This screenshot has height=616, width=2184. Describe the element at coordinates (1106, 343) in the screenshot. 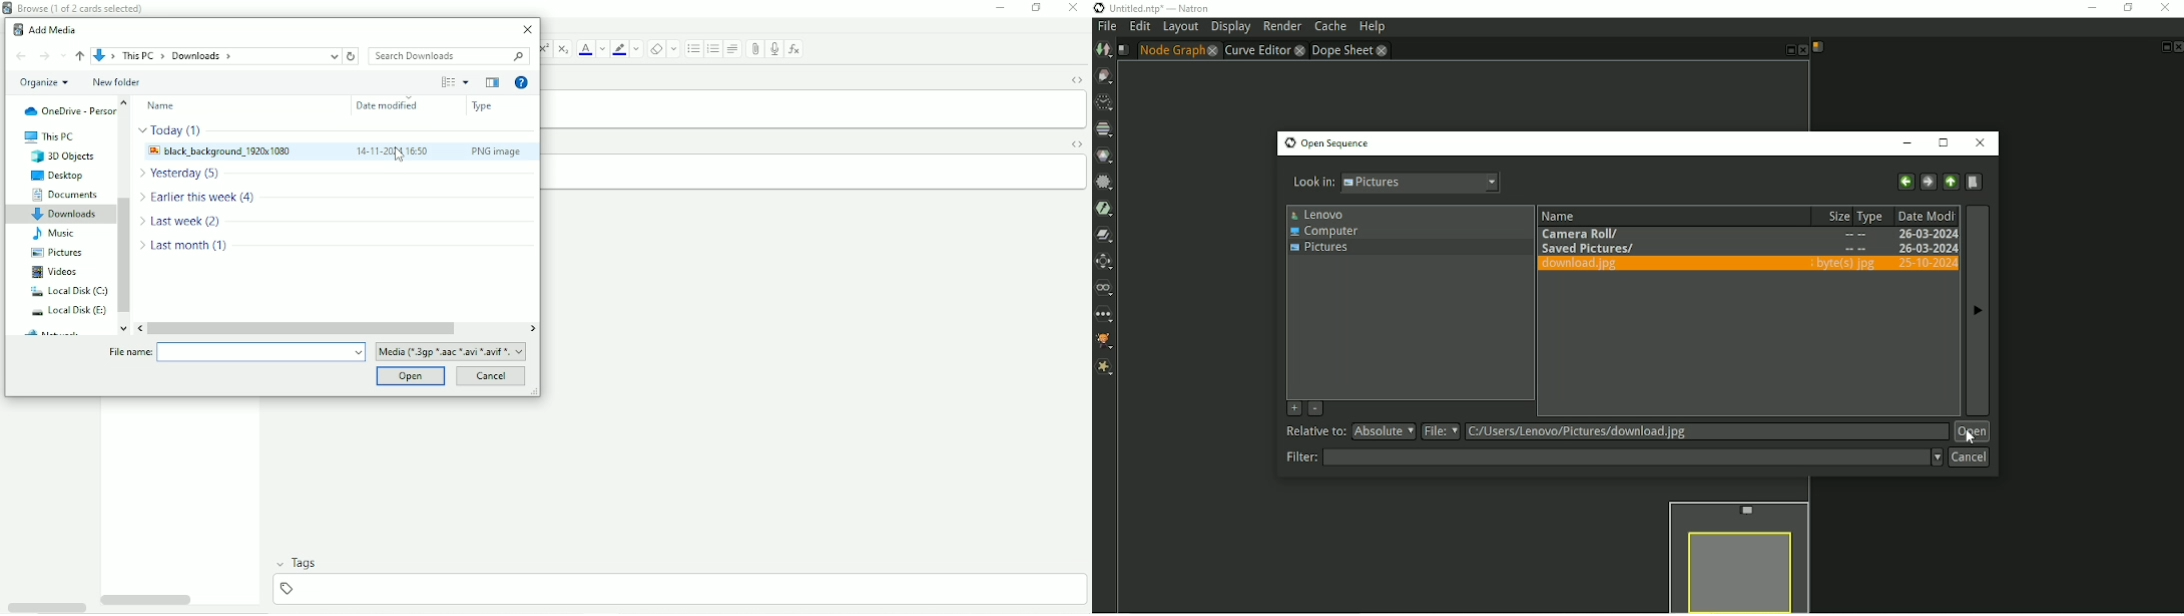

I see `GMIC` at that location.